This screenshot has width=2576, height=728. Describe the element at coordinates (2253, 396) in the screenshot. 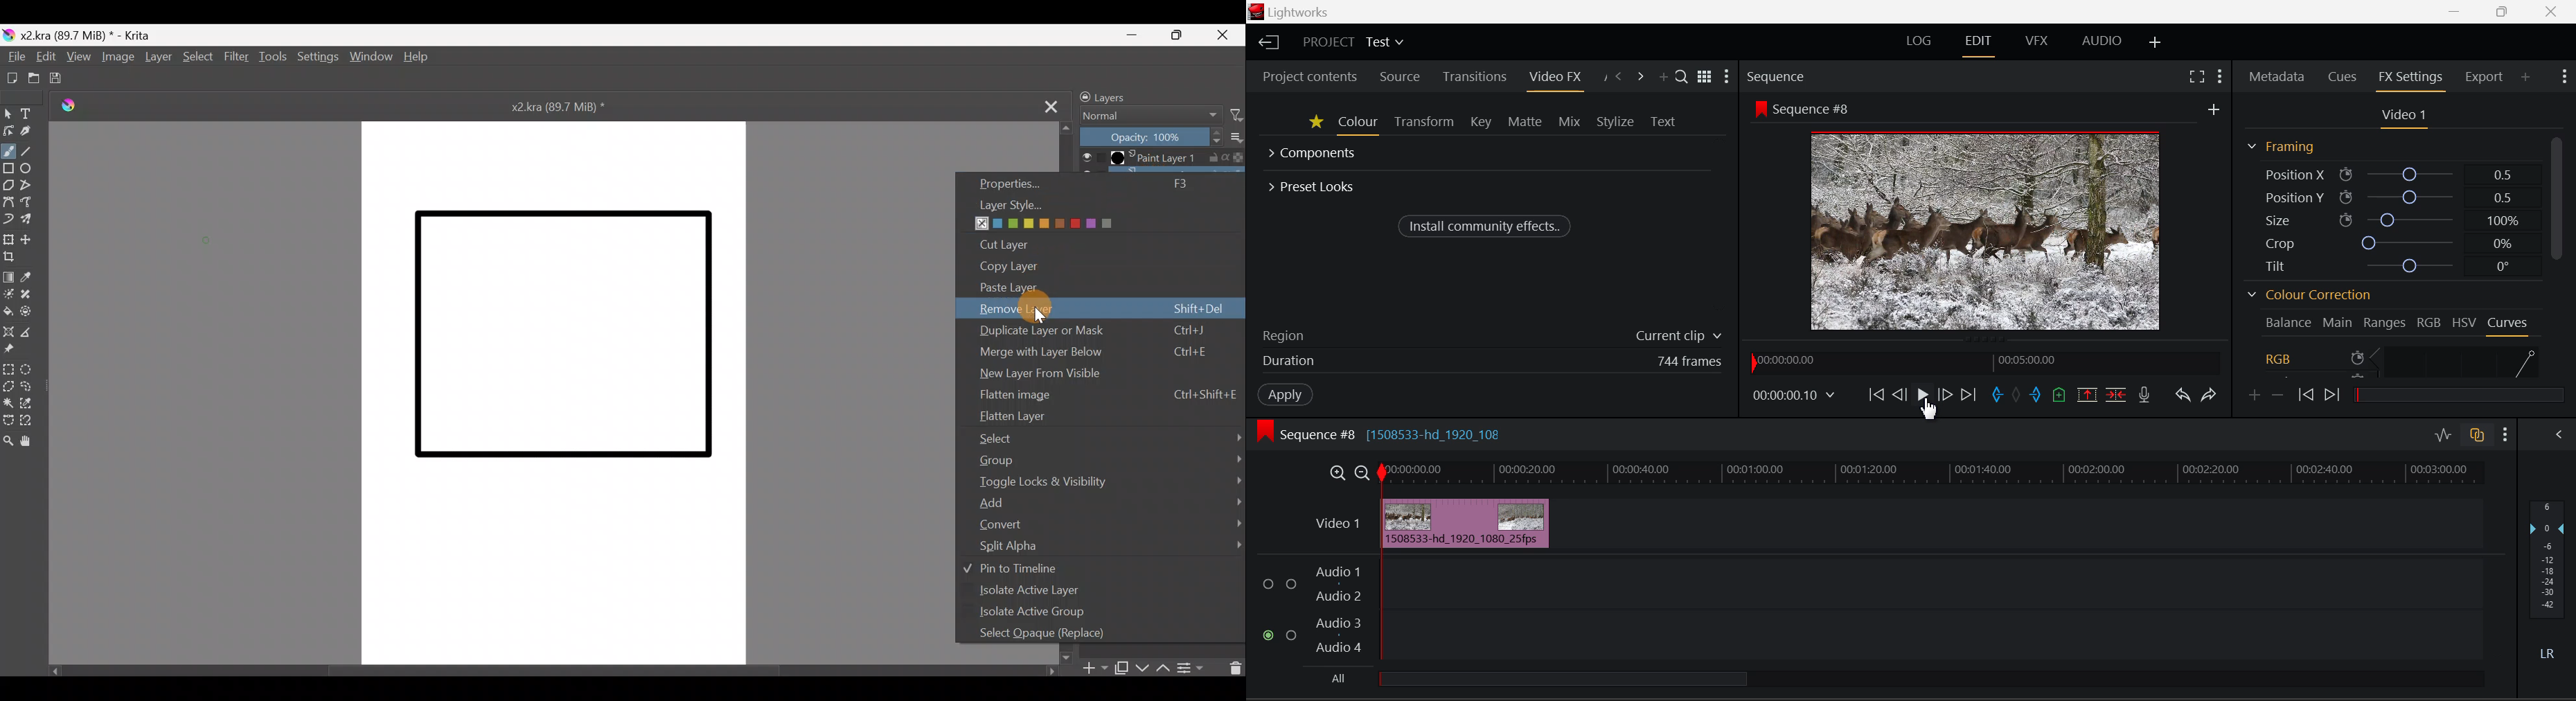

I see `Add keyframe` at that location.